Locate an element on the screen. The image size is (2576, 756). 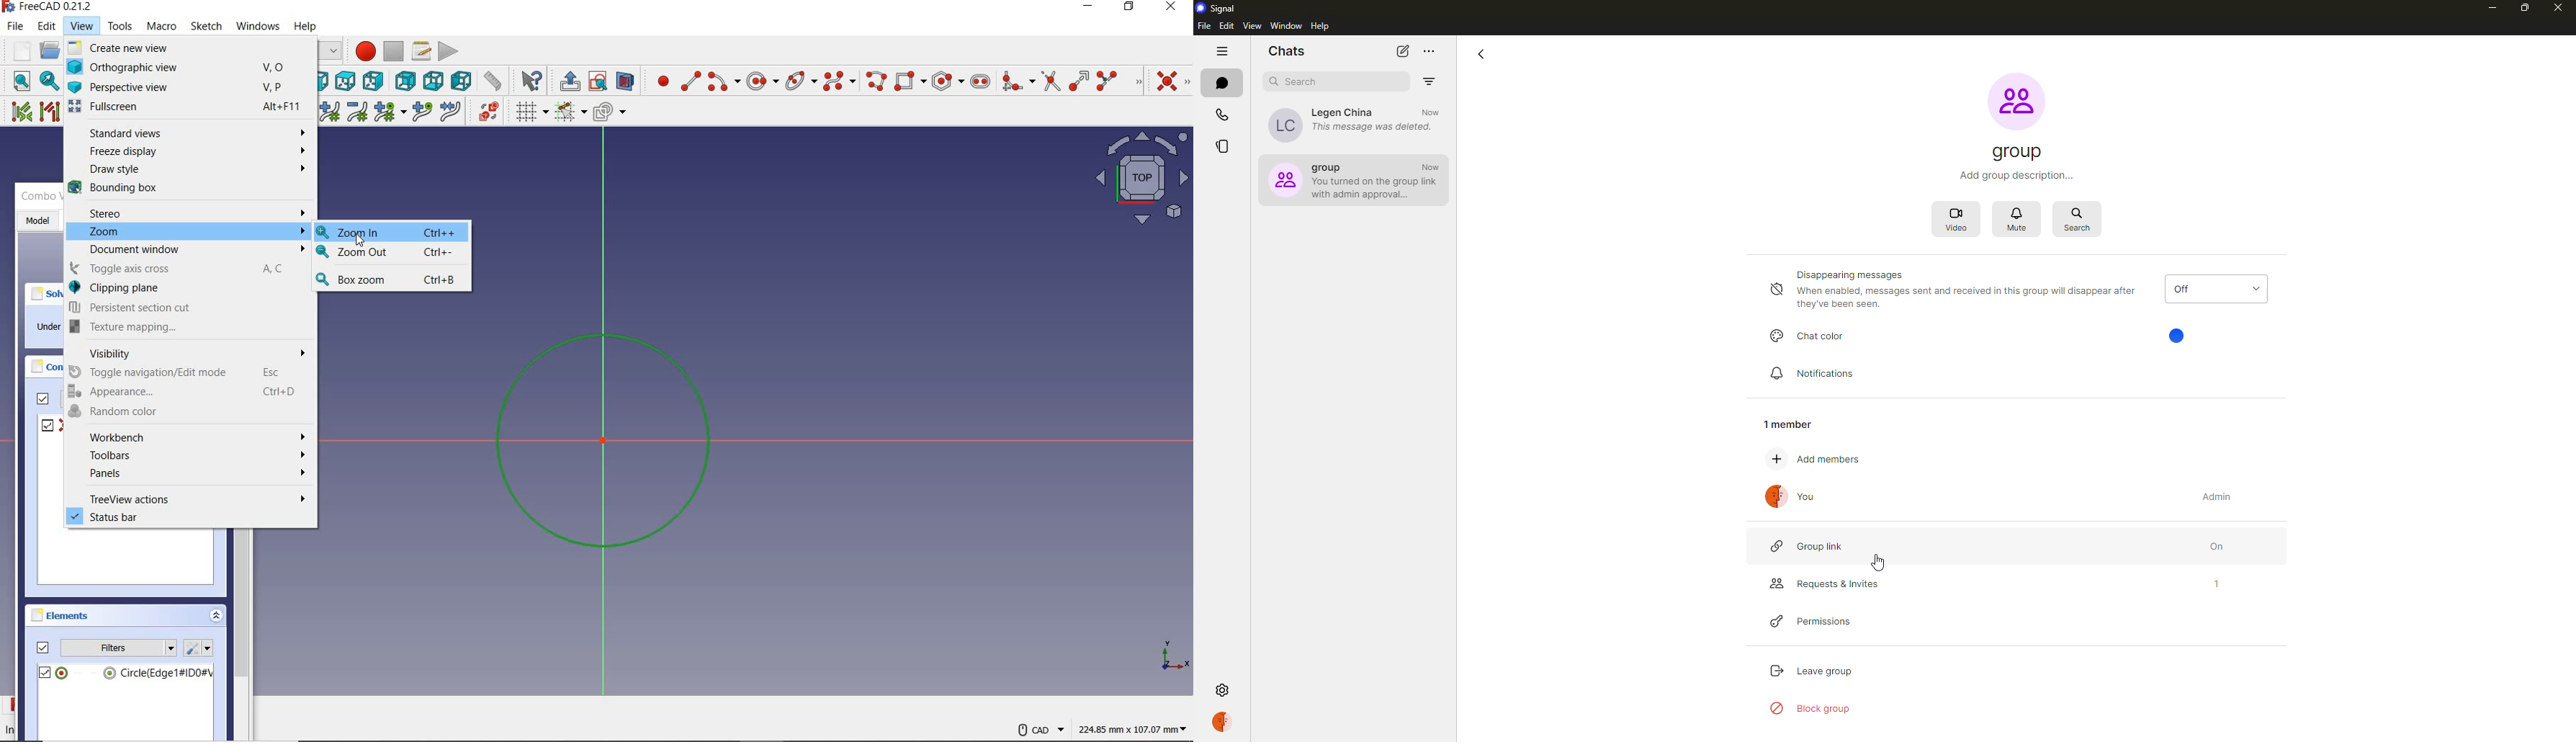
color is located at coordinates (2178, 336).